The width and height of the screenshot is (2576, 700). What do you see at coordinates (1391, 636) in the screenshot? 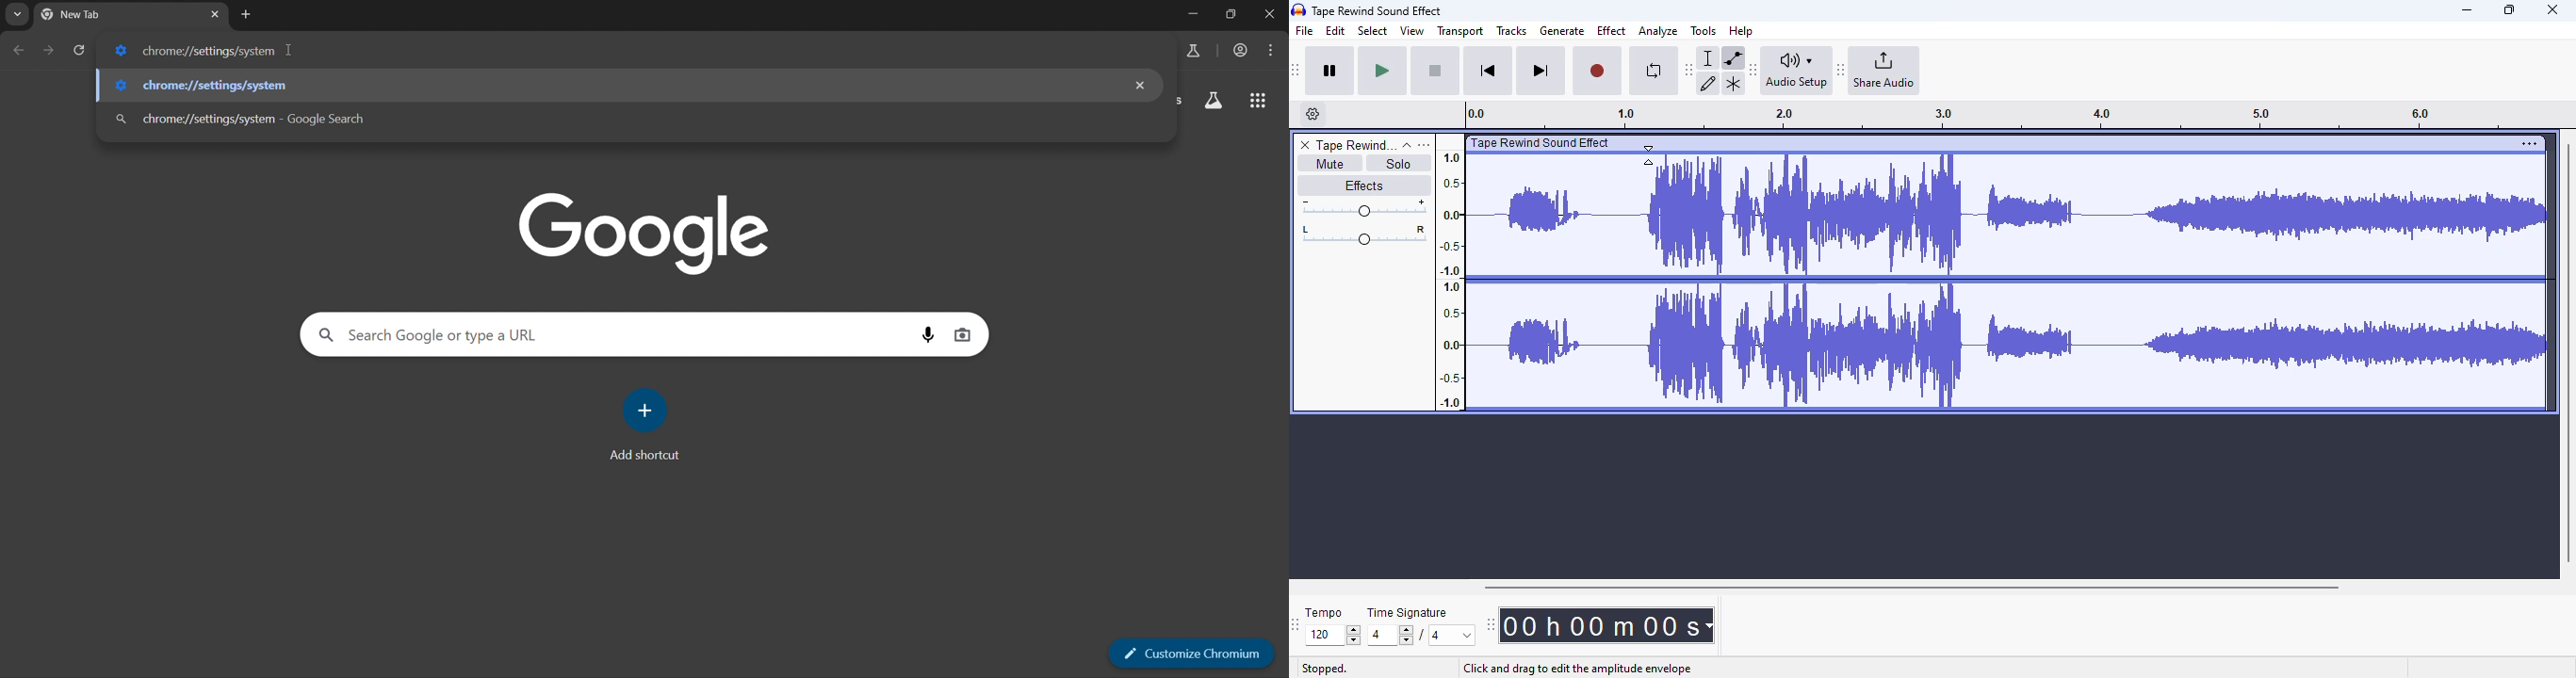
I see `Input for time signature` at bounding box center [1391, 636].